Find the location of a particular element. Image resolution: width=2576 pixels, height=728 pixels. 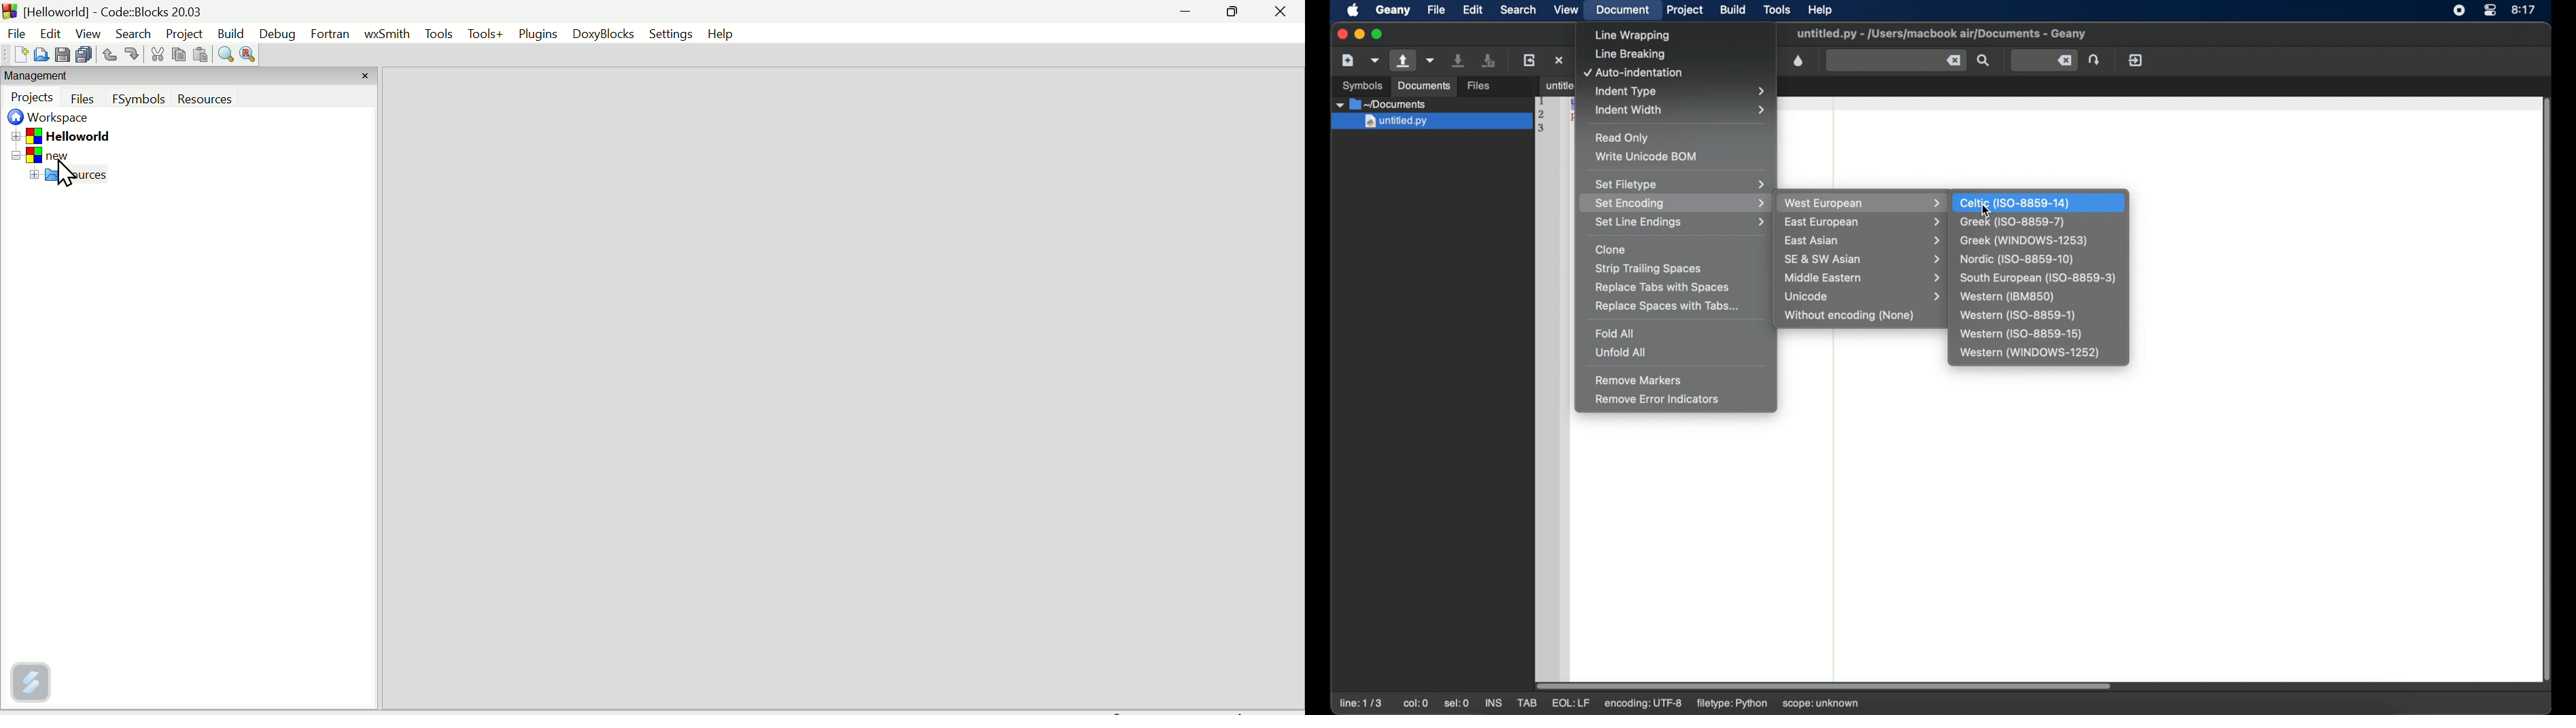

indent type menu is located at coordinates (1683, 91).